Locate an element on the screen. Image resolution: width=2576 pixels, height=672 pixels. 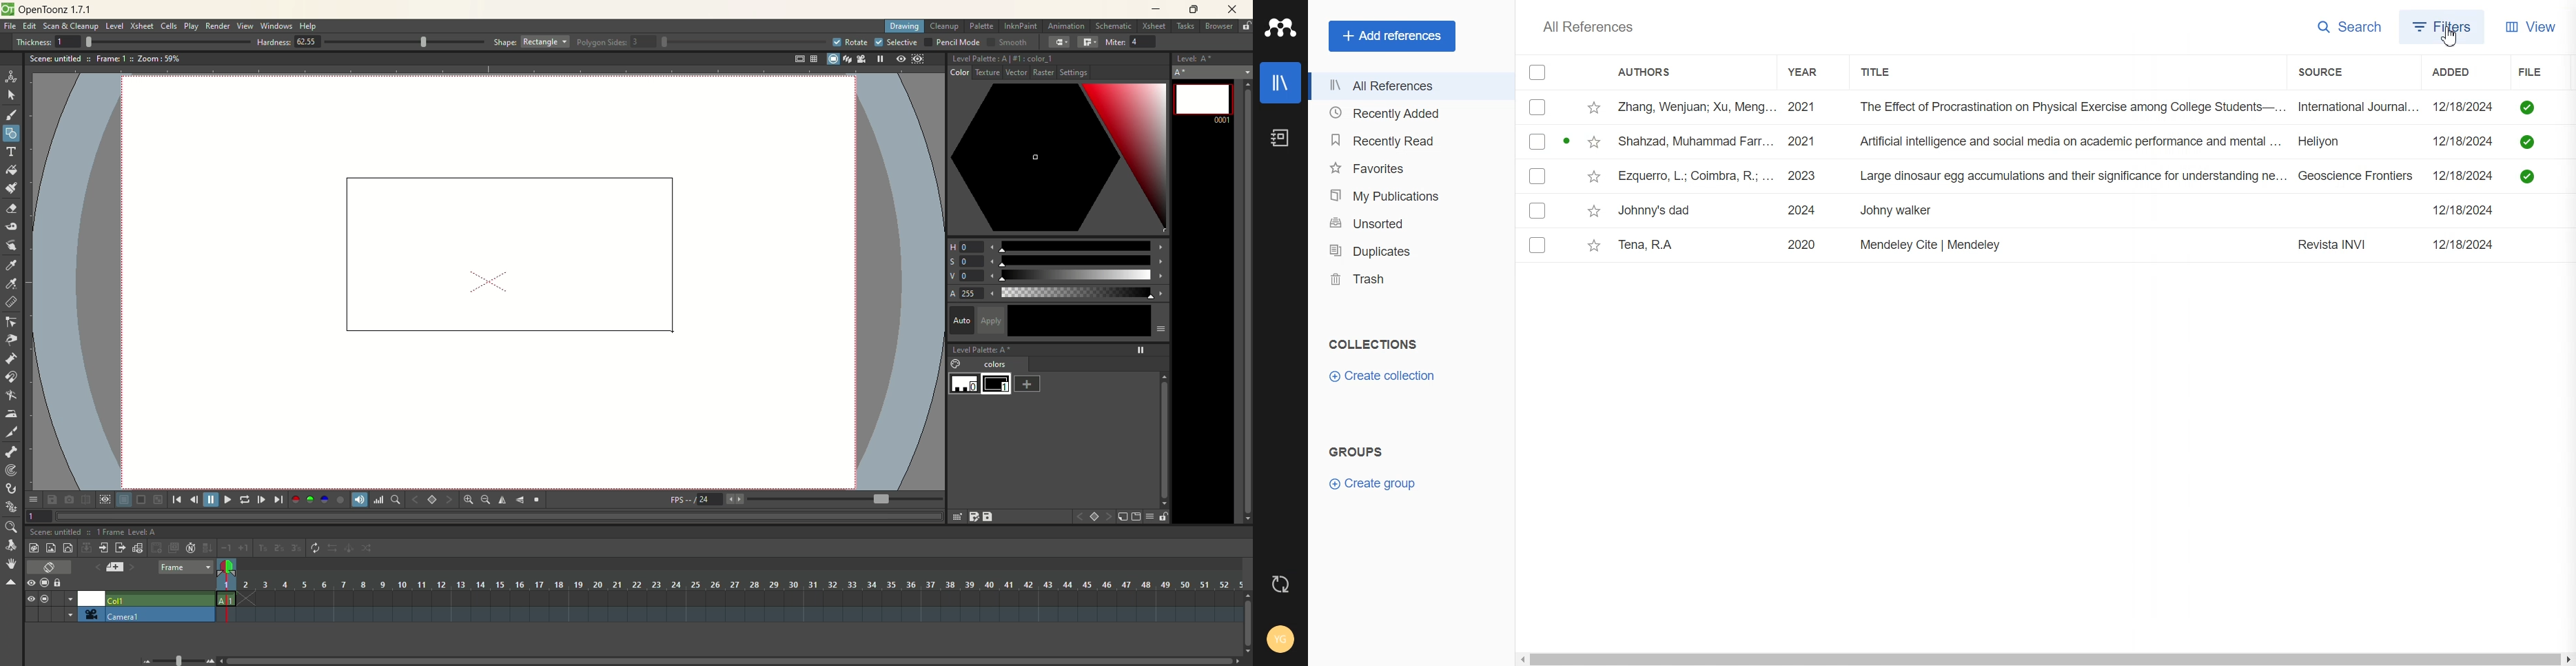
level strip is located at coordinates (1212, 57).